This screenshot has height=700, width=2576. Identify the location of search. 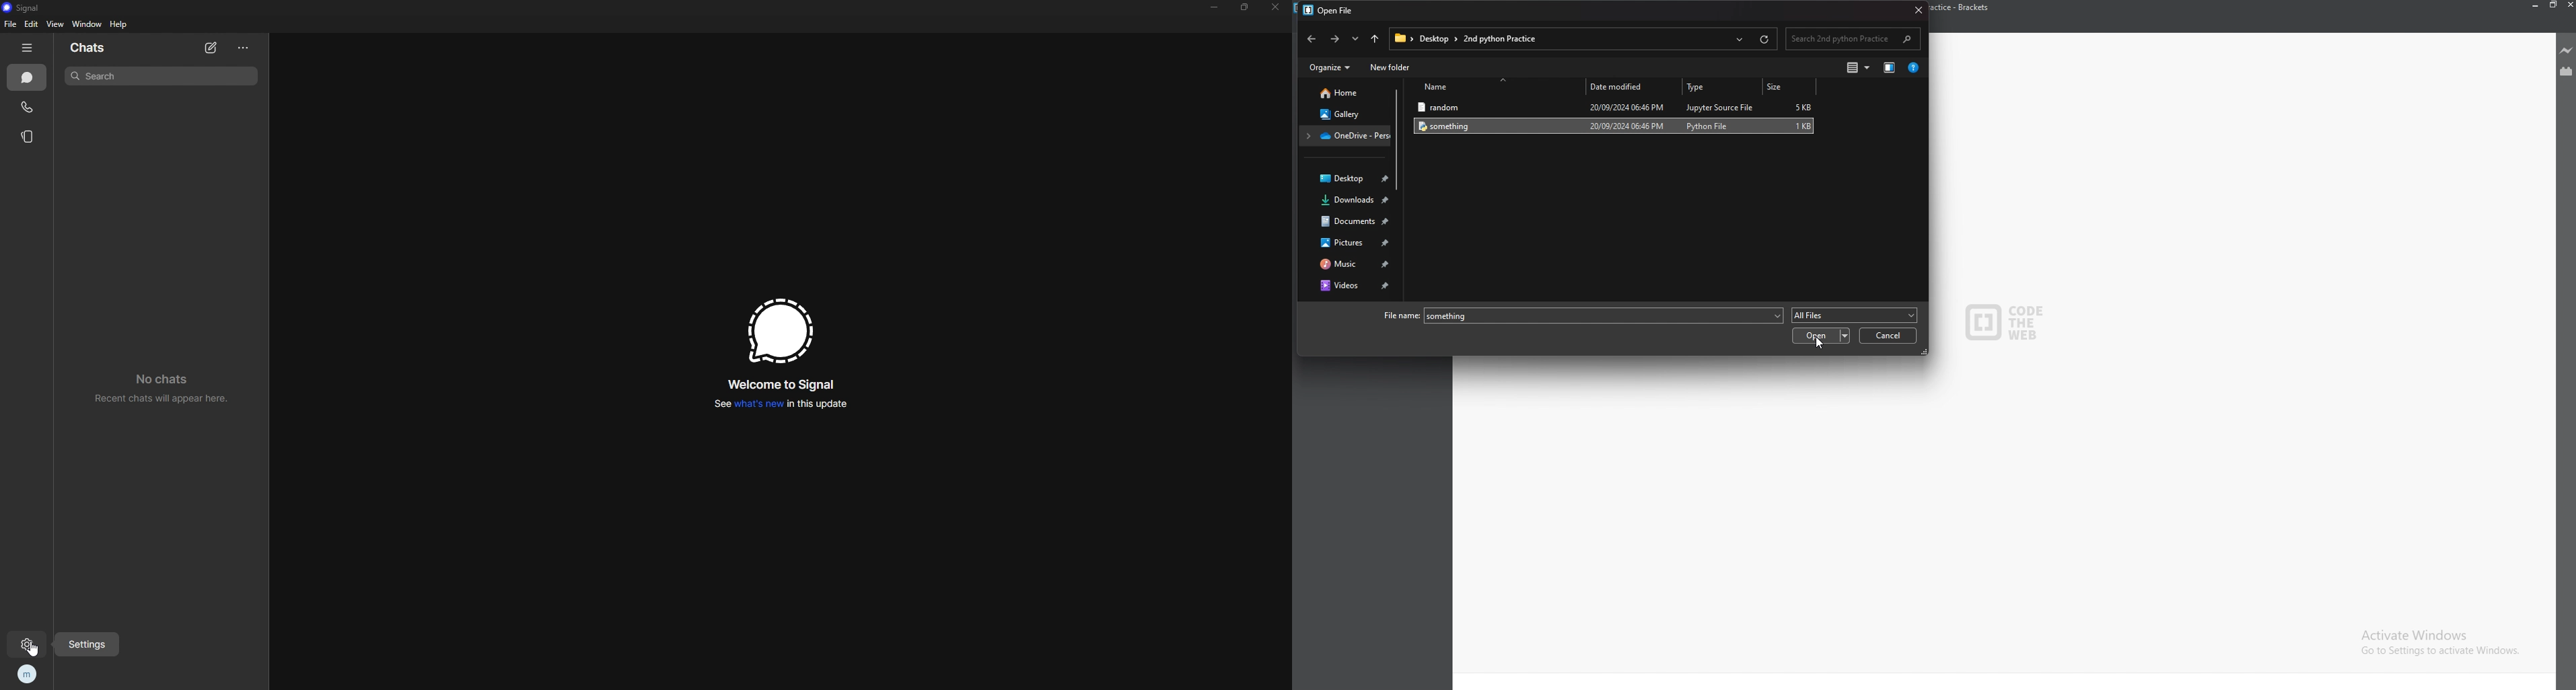
(164, 75).